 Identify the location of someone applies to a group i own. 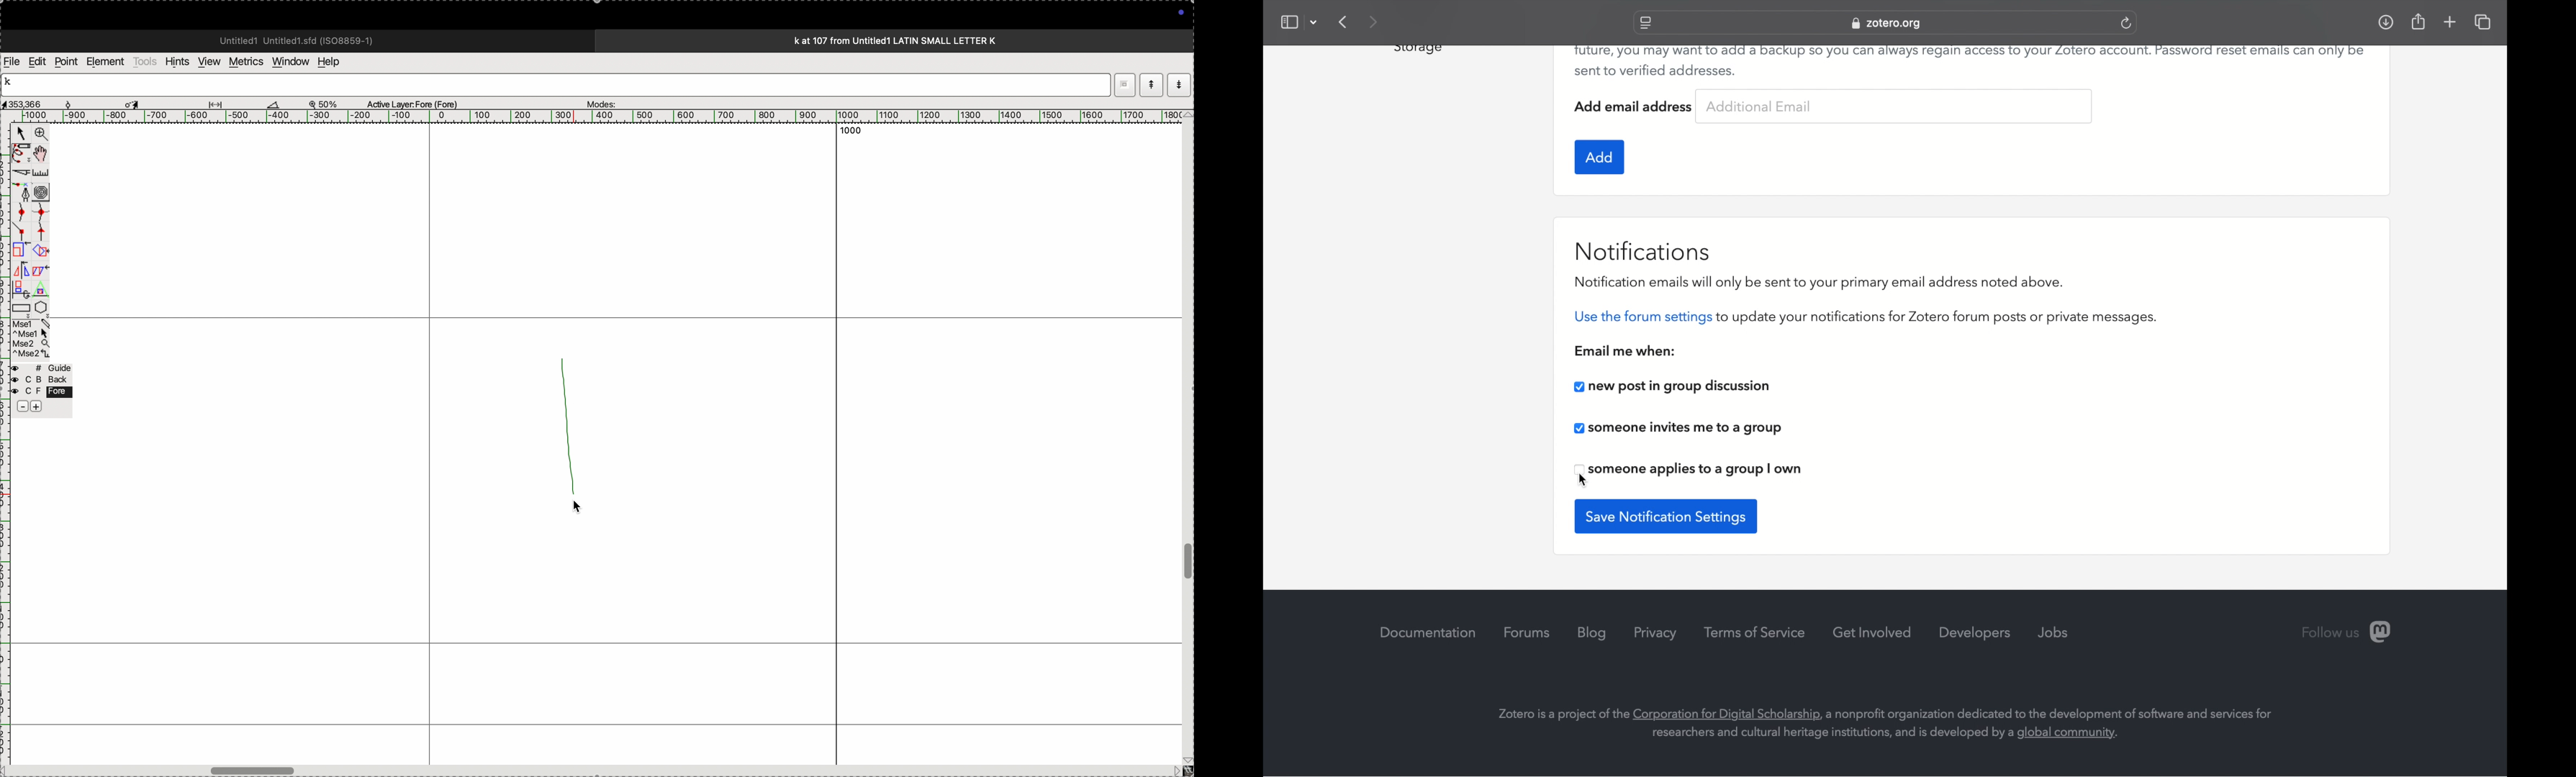
(1686, 468).